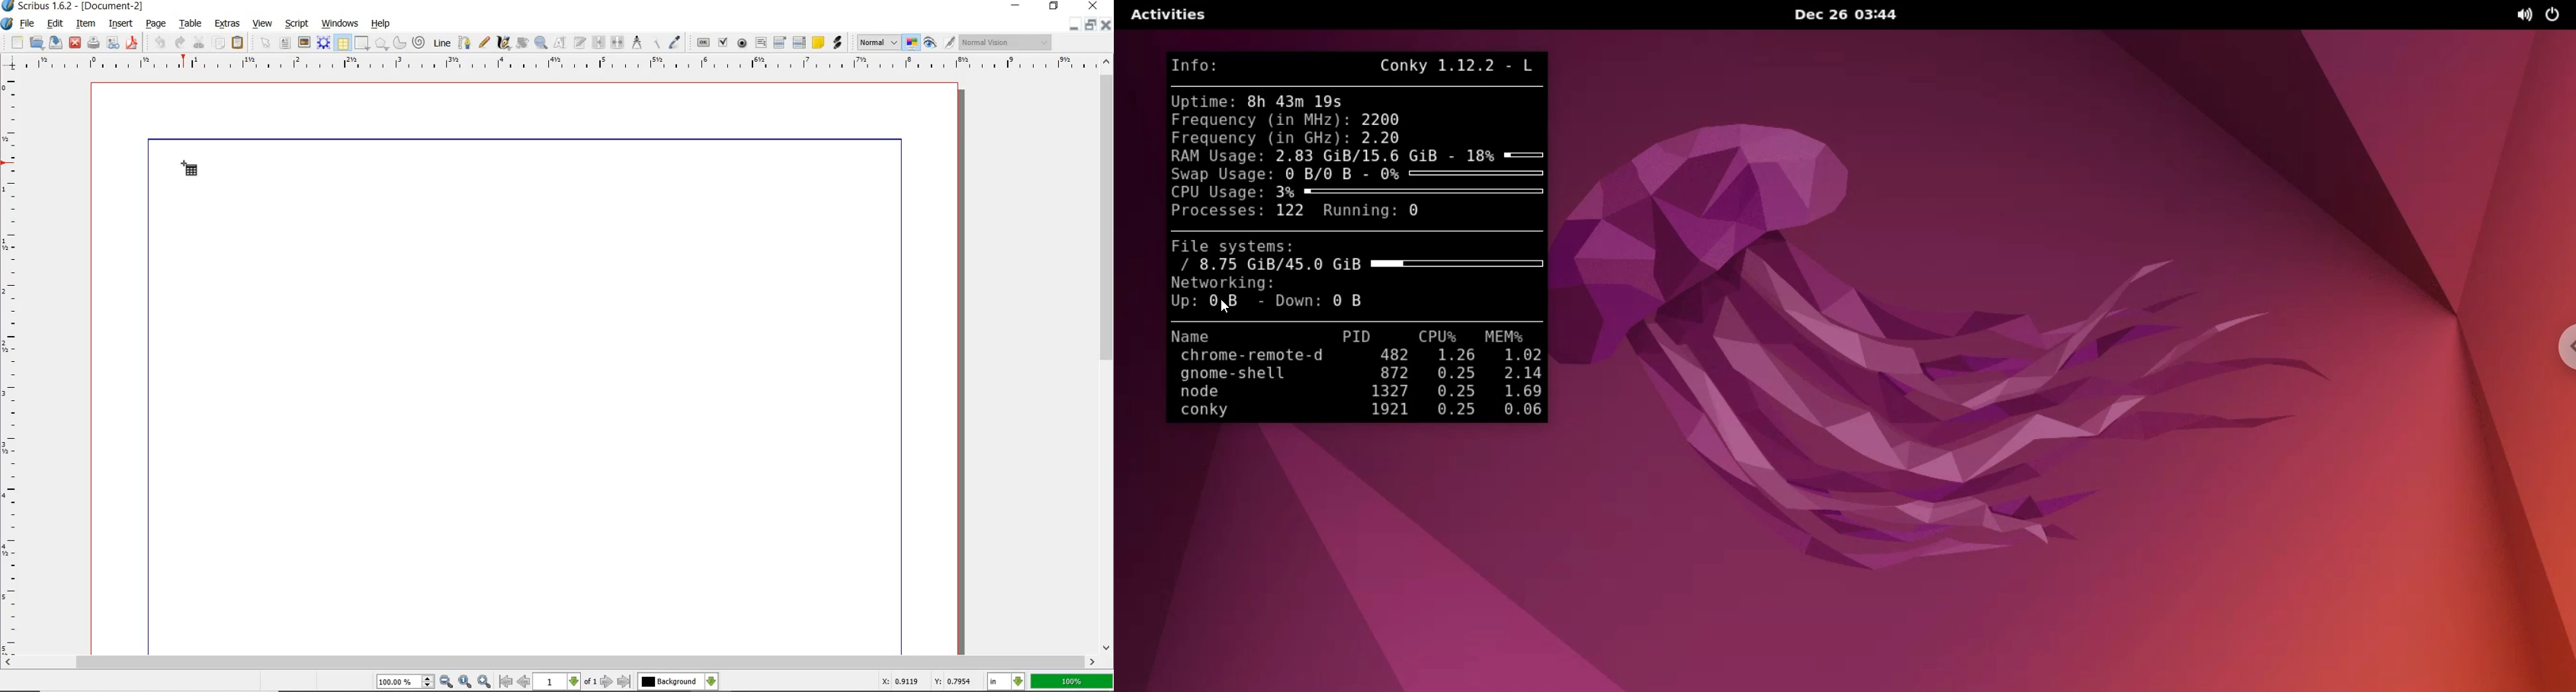 The height and width of the screenshot is (700, 2576). Describe the element at coordinates (927, 681) in the screenshot. I see `X: 0.9119 Y: 0.7954` at that location.